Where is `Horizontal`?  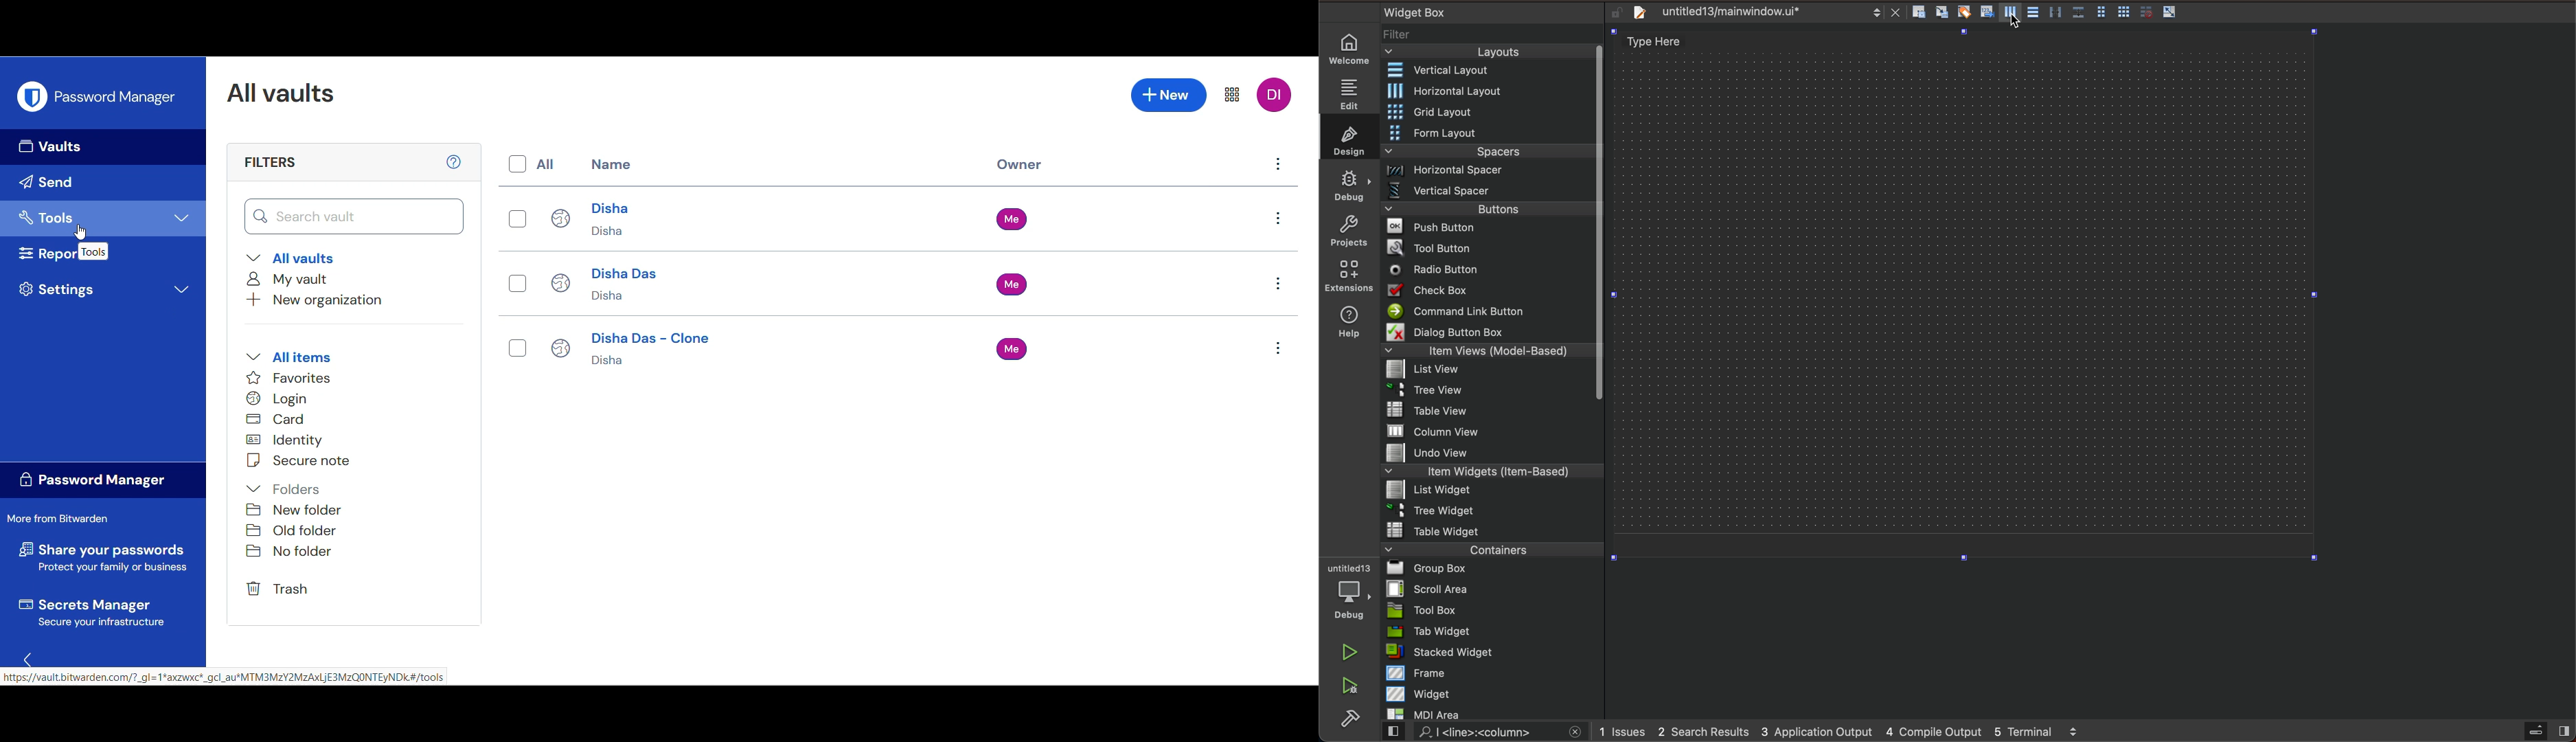 Horizontal is located at coordinates (2033, 12).